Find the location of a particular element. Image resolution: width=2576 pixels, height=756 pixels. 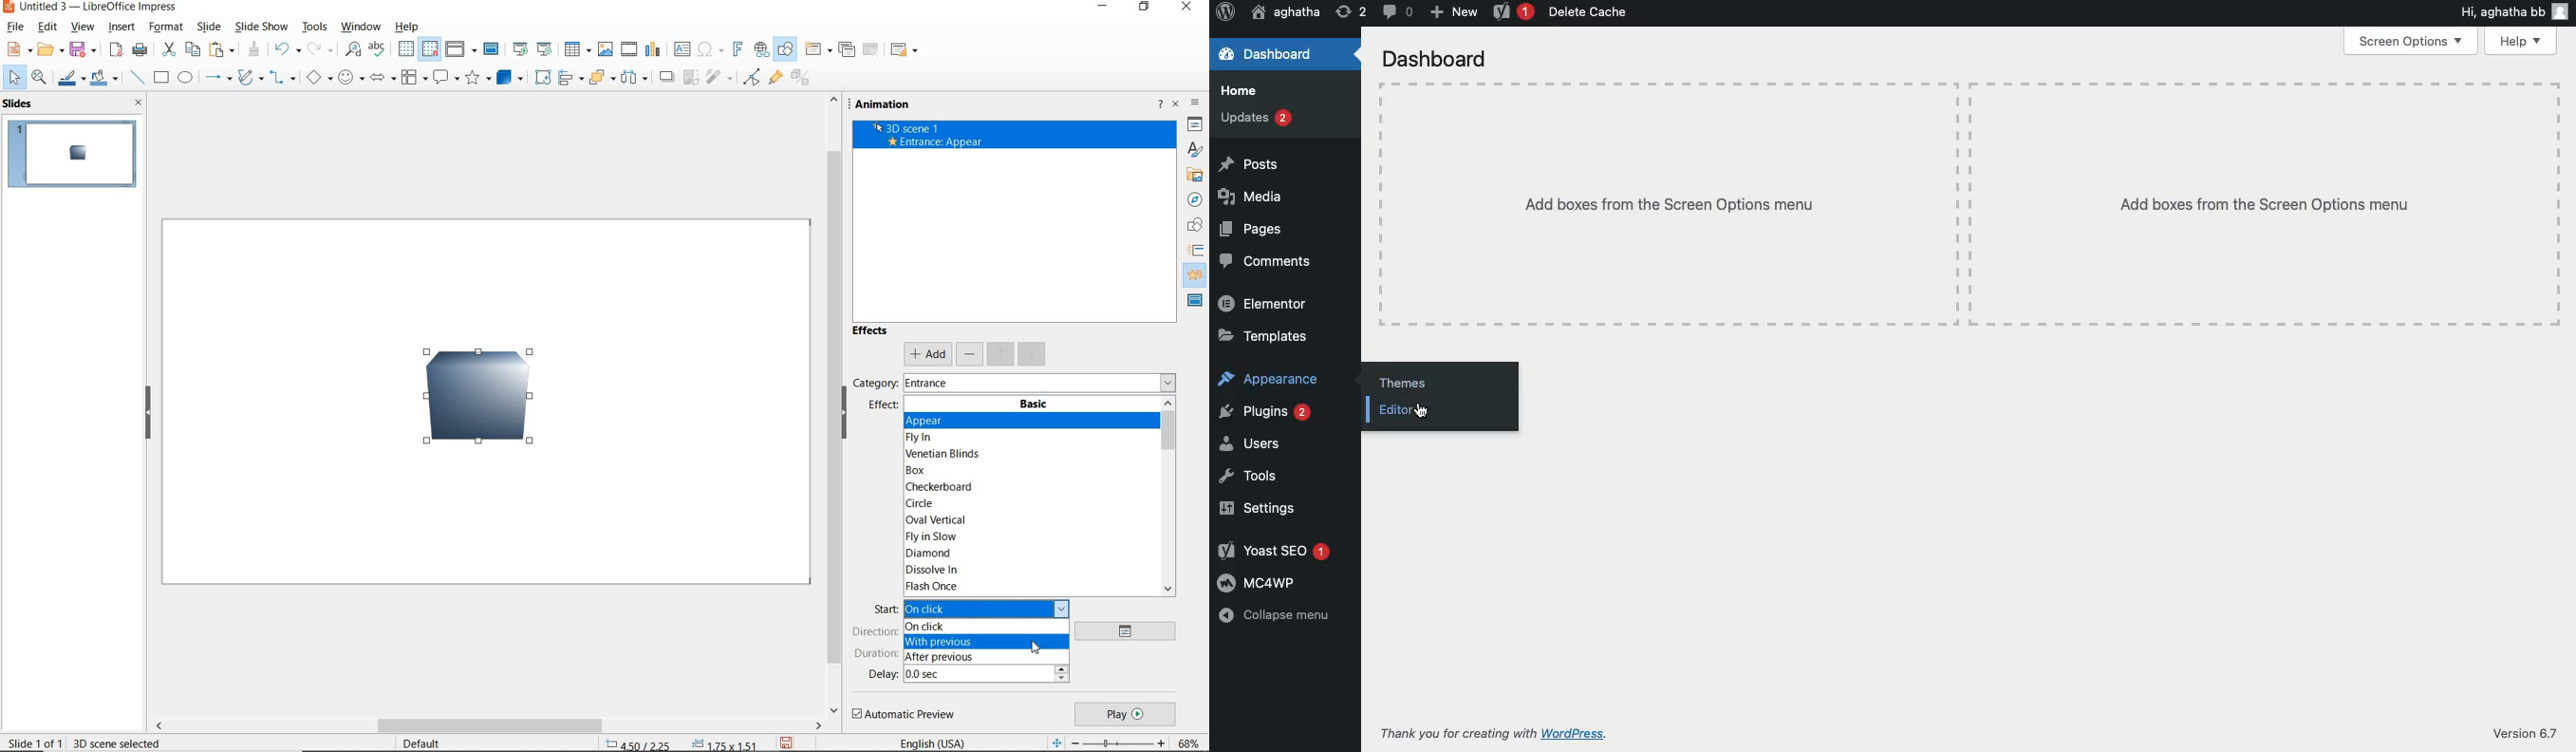

cursor is located at coordinates (1036, 648).